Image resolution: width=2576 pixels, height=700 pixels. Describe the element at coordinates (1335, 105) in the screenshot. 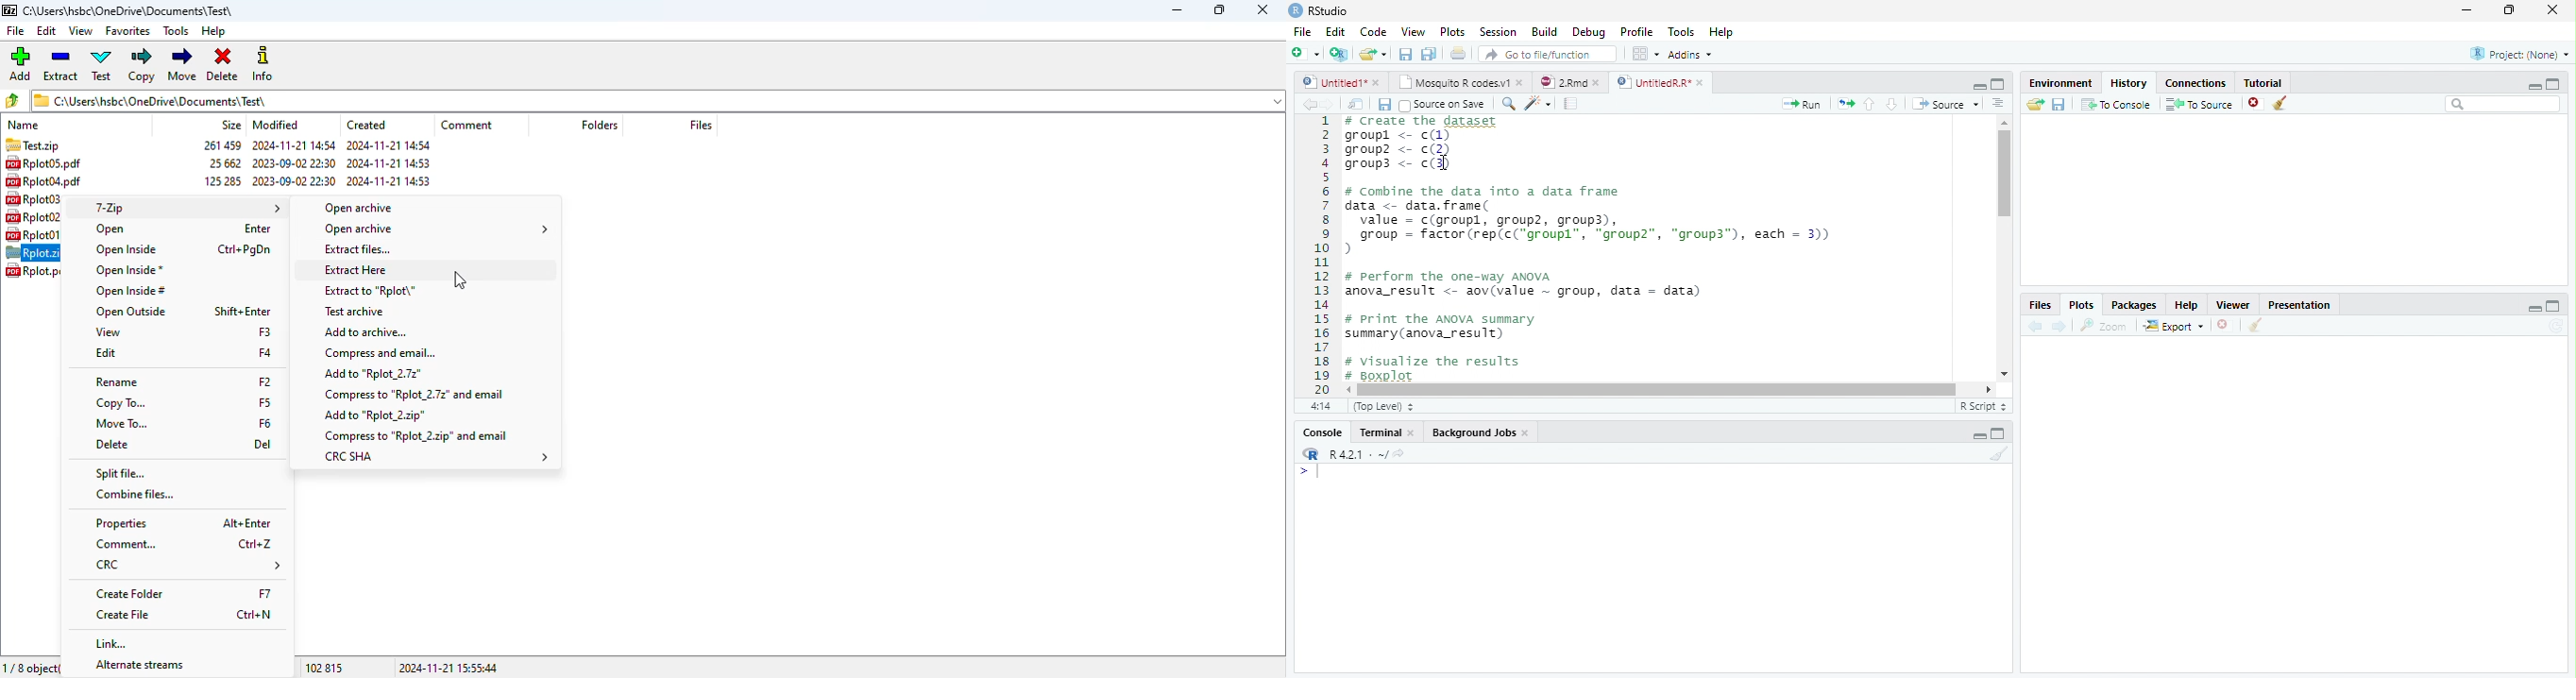

I see `Next` at that location.